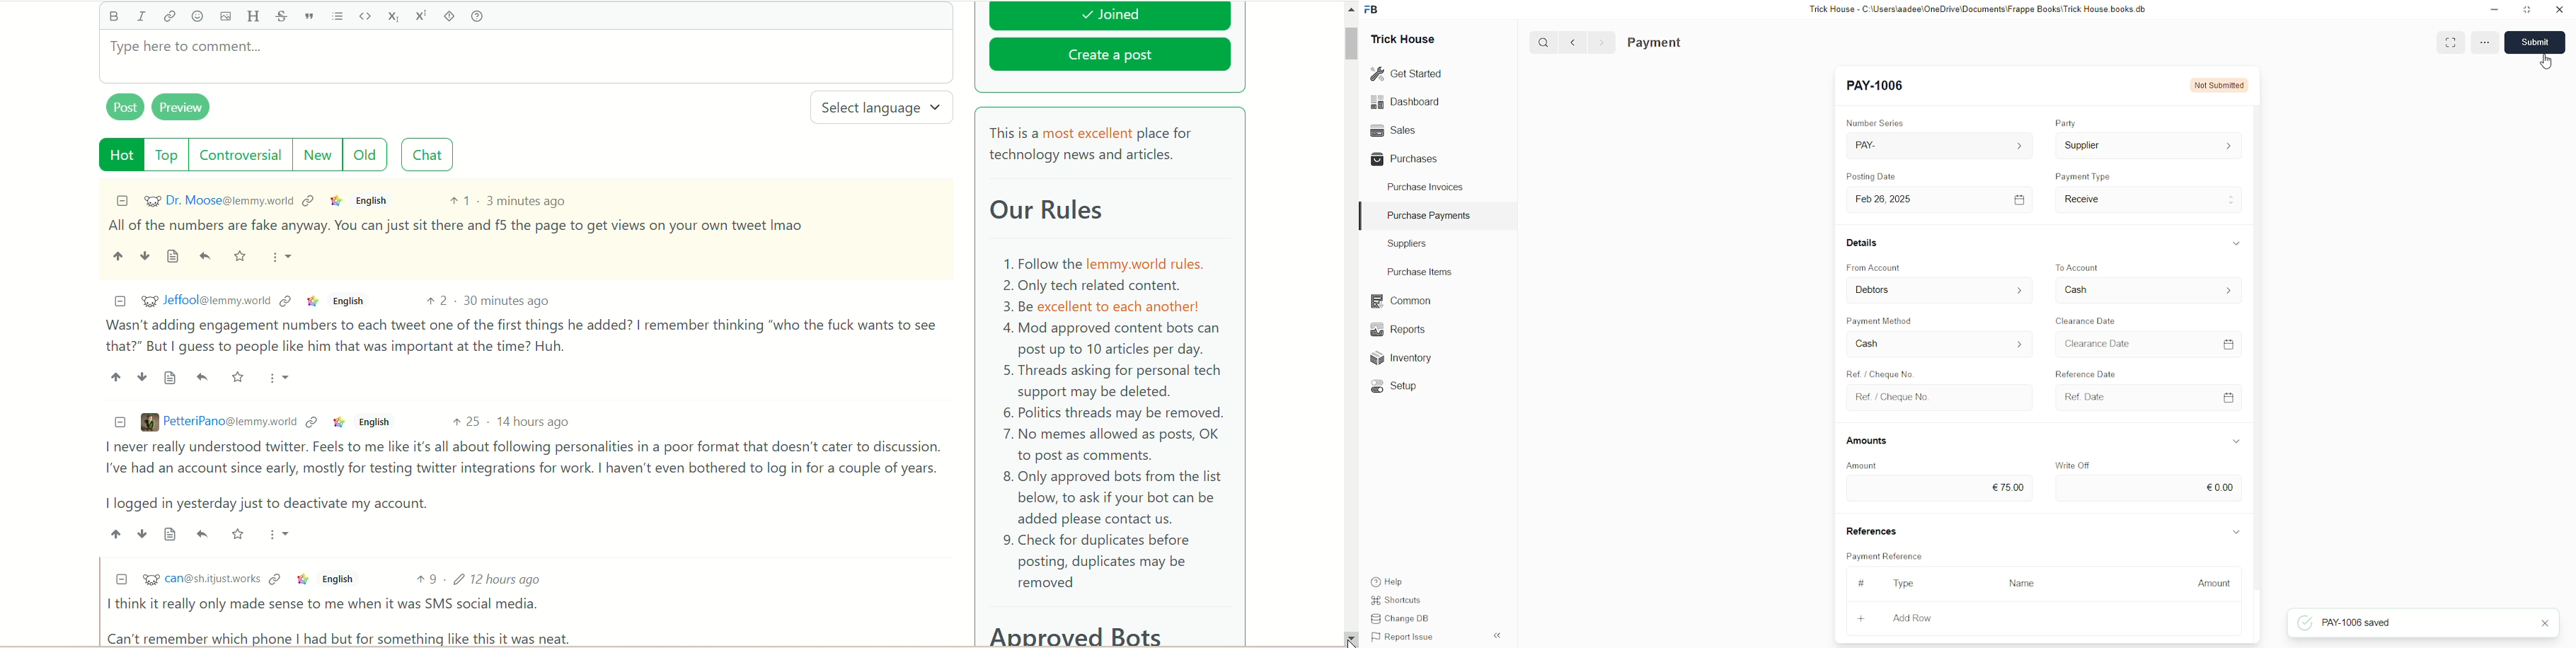 The width and height of the screenshot is (2576, 672). Describe the element at coordinates (1938, 346) in the screenshot. I see `Cash` at that location.